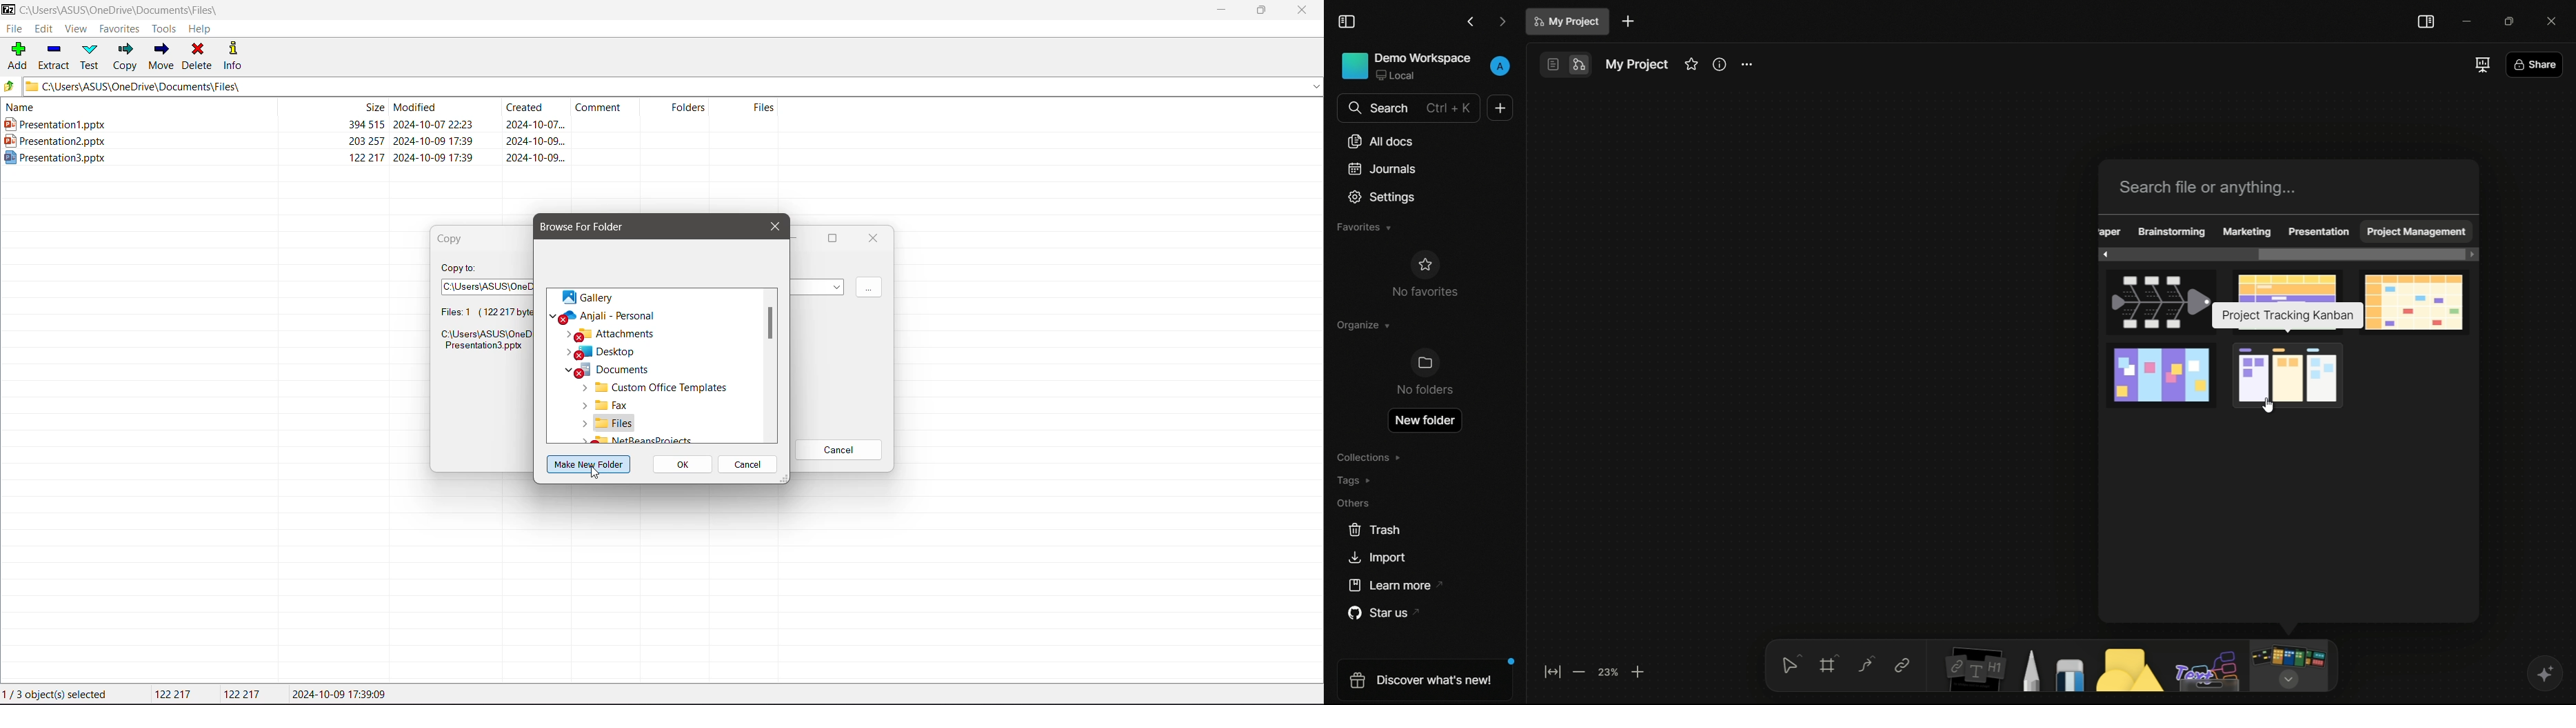  What do you see at coordinates (486, 286) in the screenshot?
I see `Set the required path to paste the copied file to` at bounding box center [486, 286].